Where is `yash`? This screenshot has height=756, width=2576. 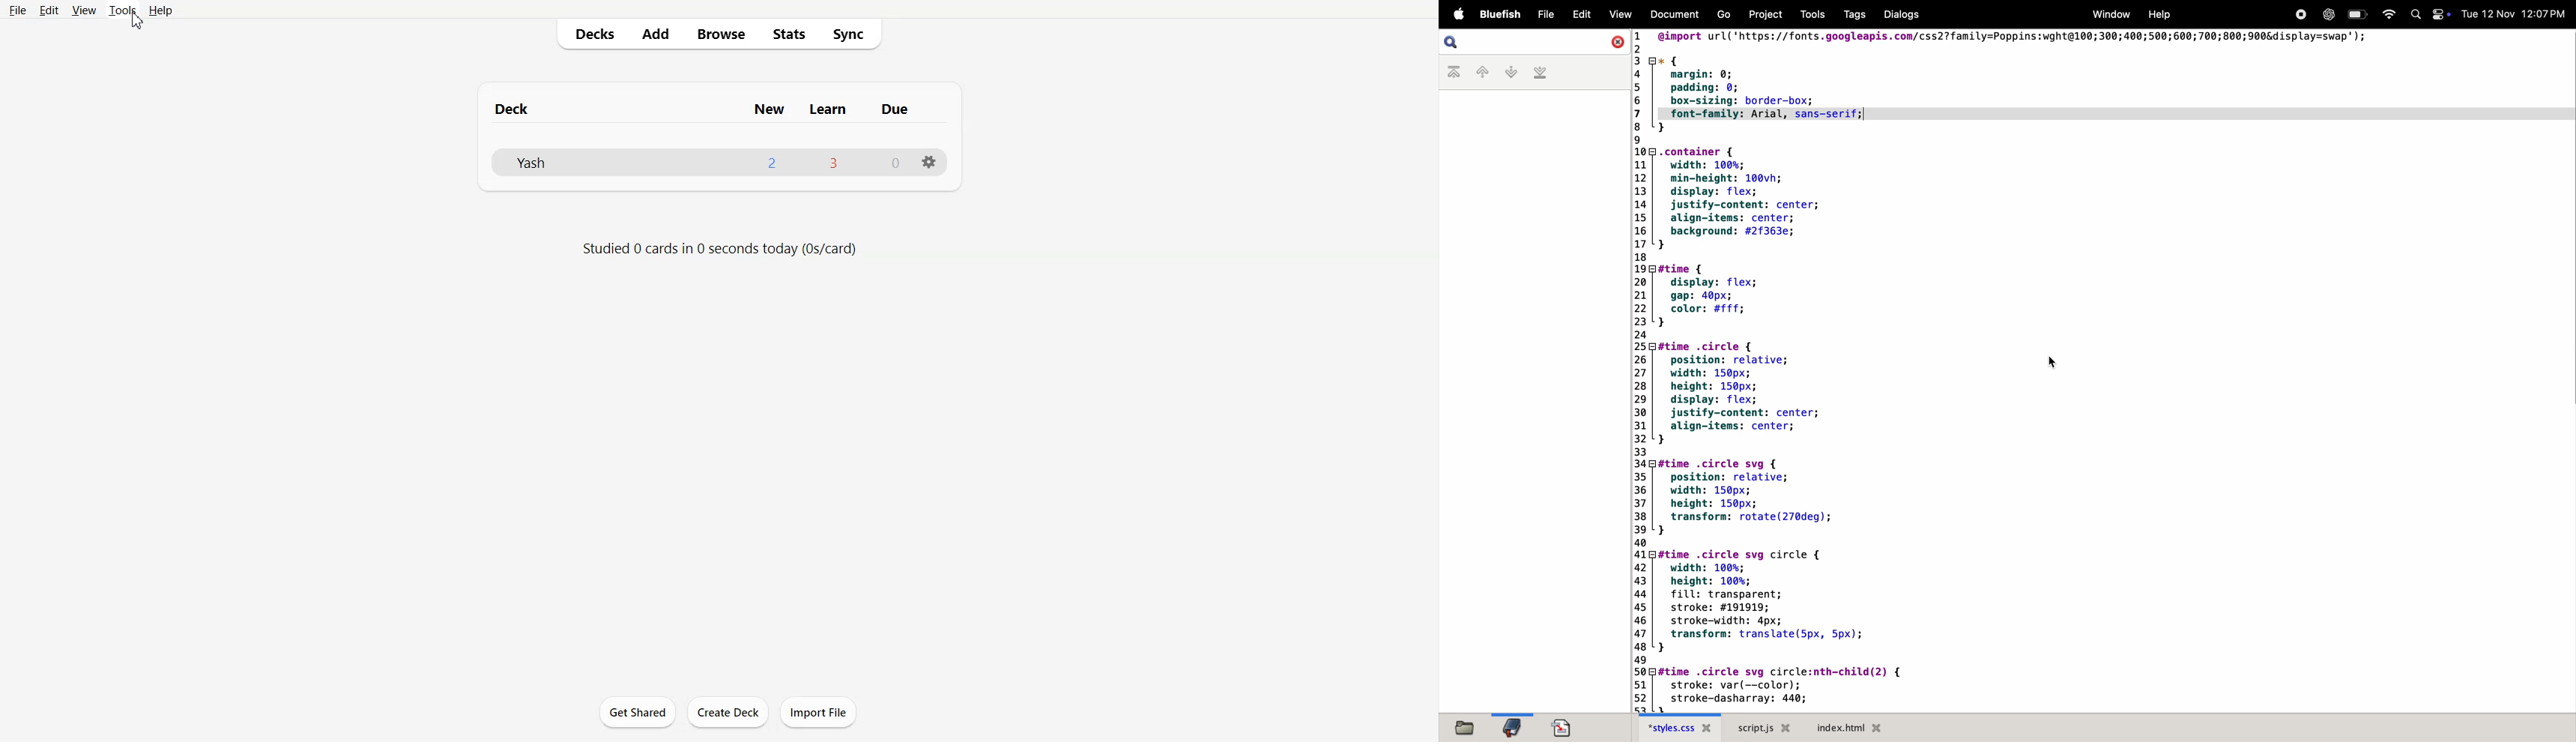
yash is located at coordinates (524, 165).